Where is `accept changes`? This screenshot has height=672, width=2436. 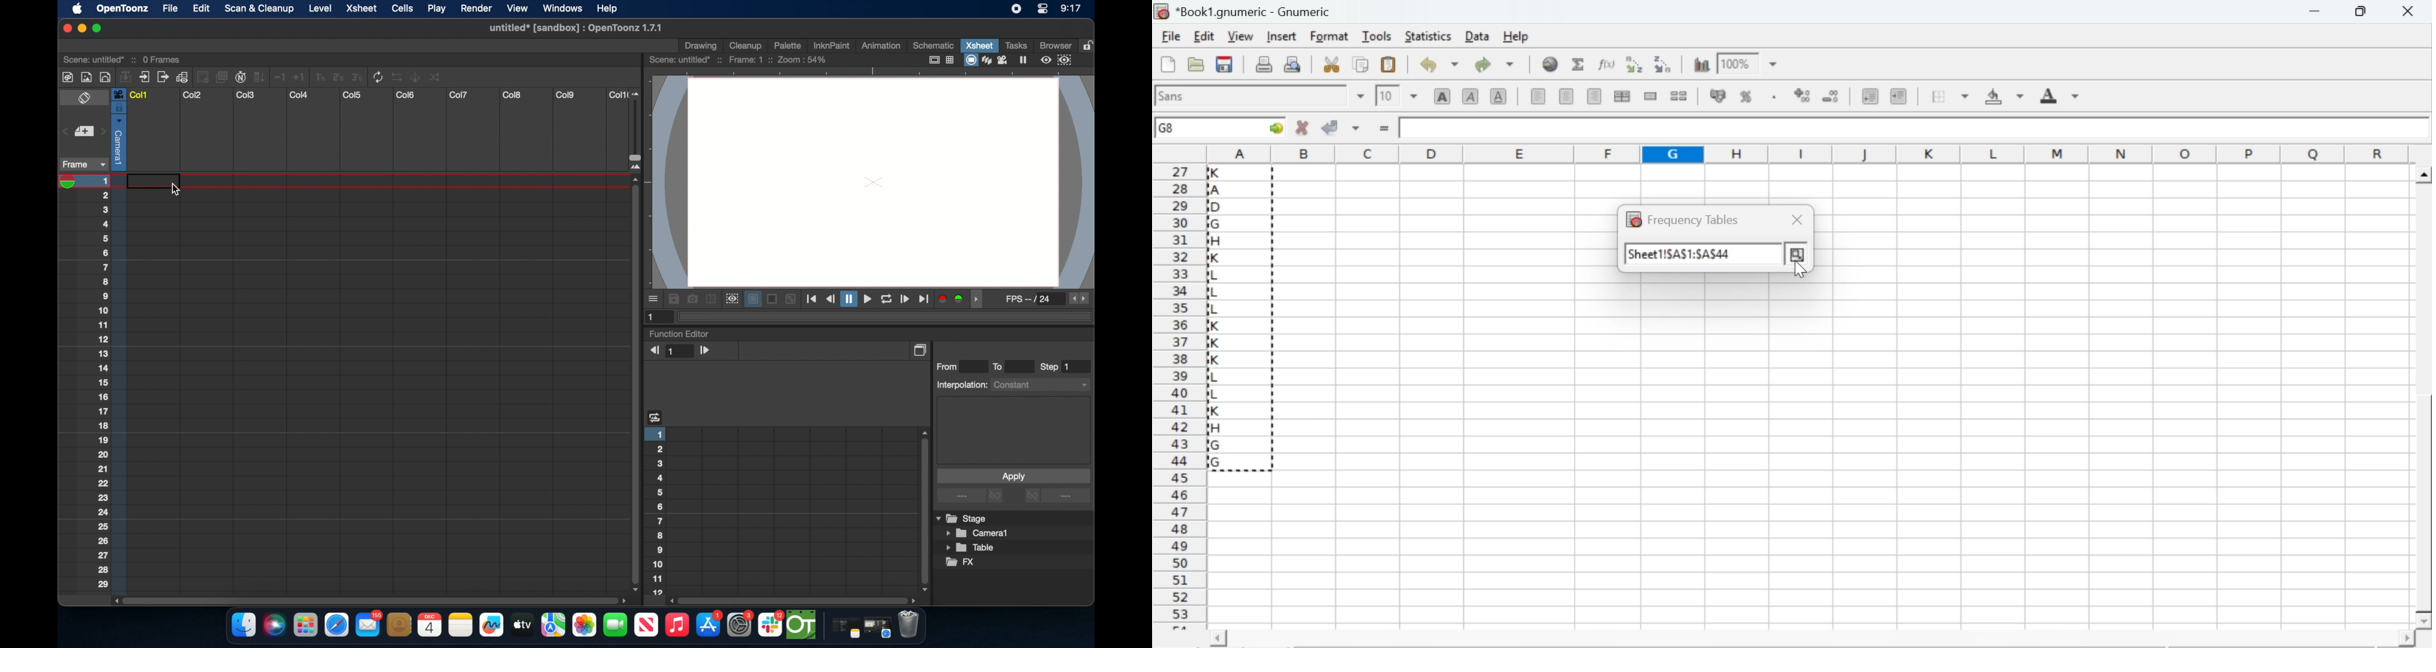
accept changes is located at coordinates (1331, 126).